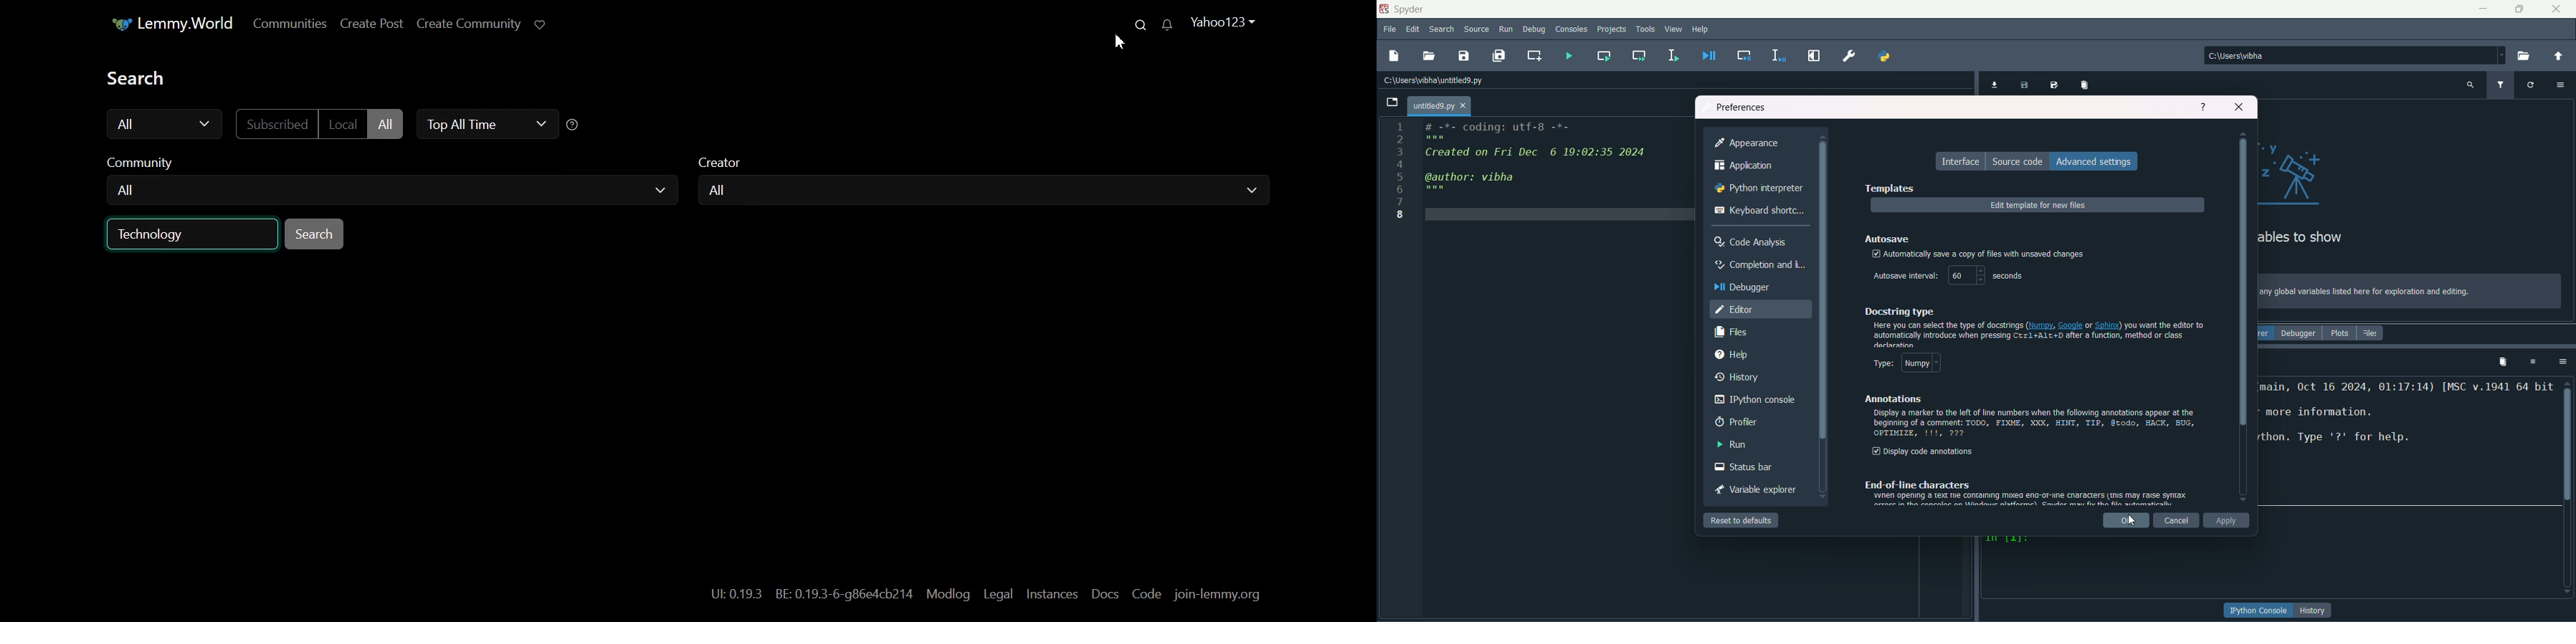 Image resolution: width=2576 pixels, height=644 pixels. What do you see at coordinates (1436, 80) in the screenshot?
I see `File path` at bounding box center [1436, 80].